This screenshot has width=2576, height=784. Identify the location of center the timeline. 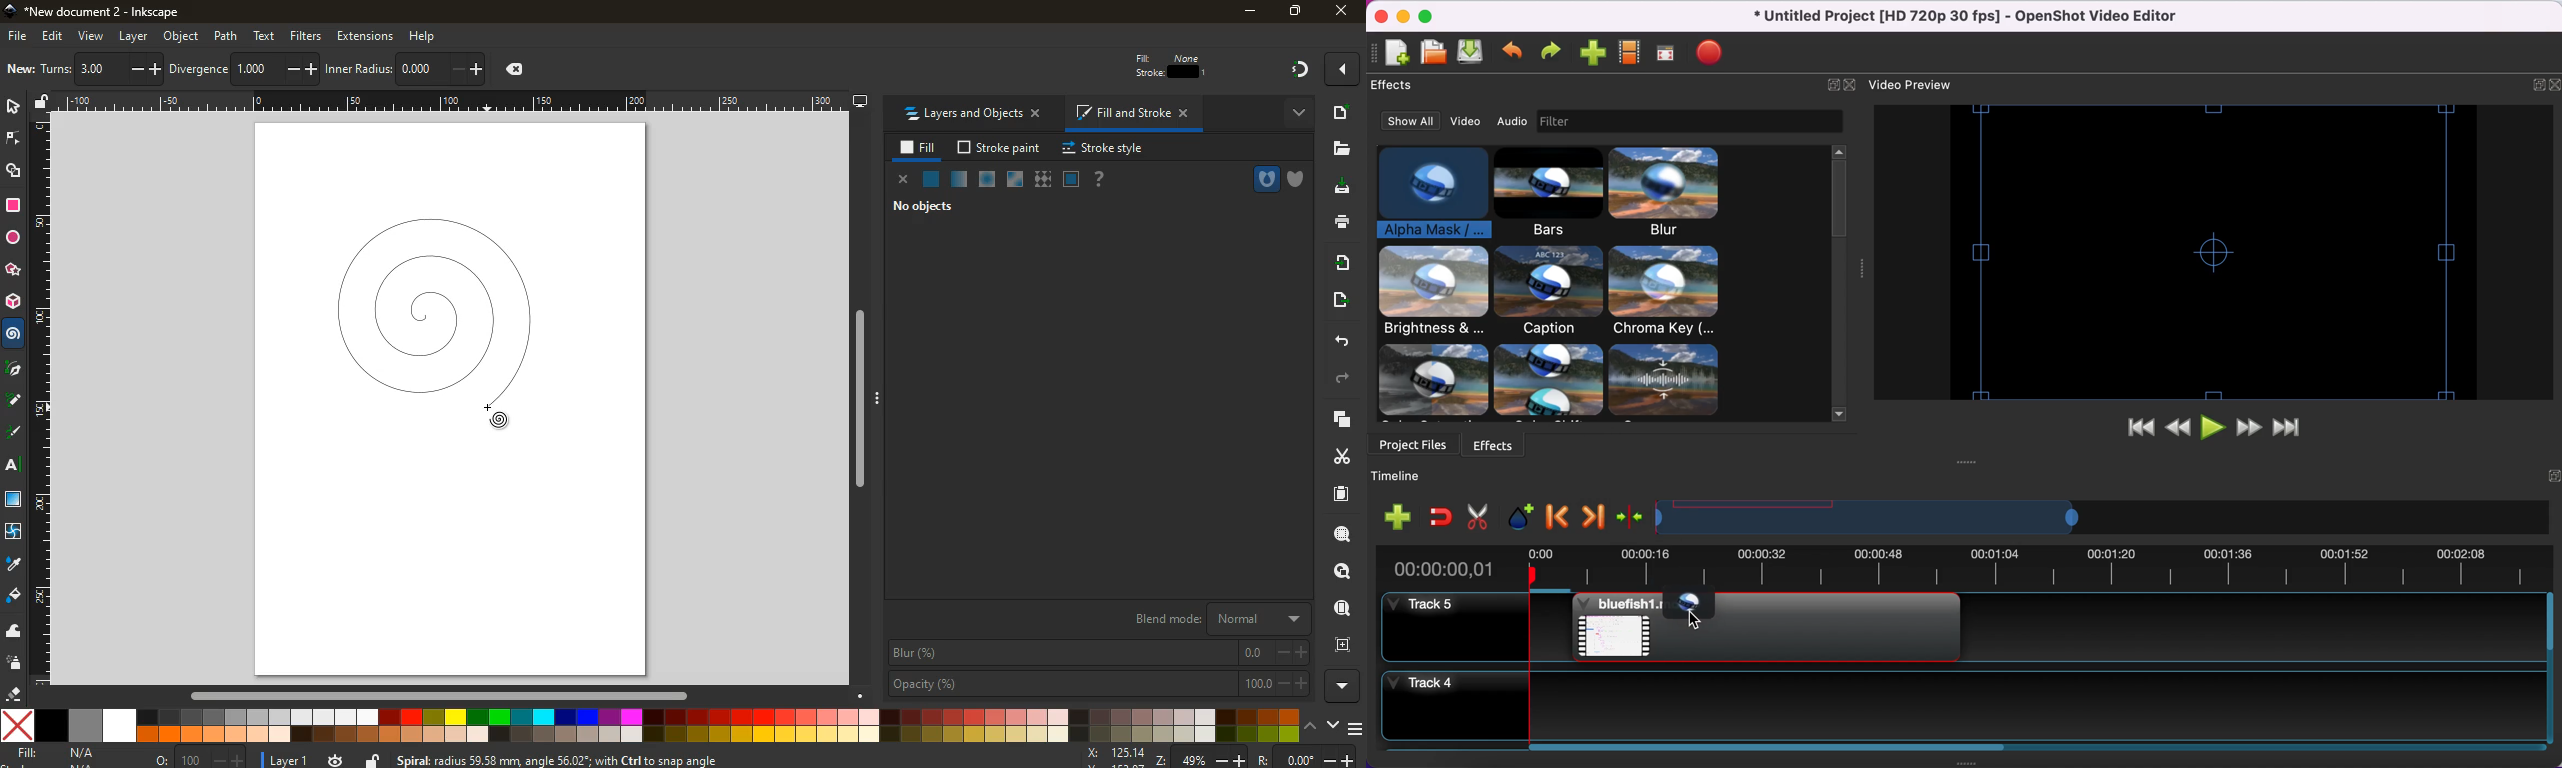
(1628, 516).